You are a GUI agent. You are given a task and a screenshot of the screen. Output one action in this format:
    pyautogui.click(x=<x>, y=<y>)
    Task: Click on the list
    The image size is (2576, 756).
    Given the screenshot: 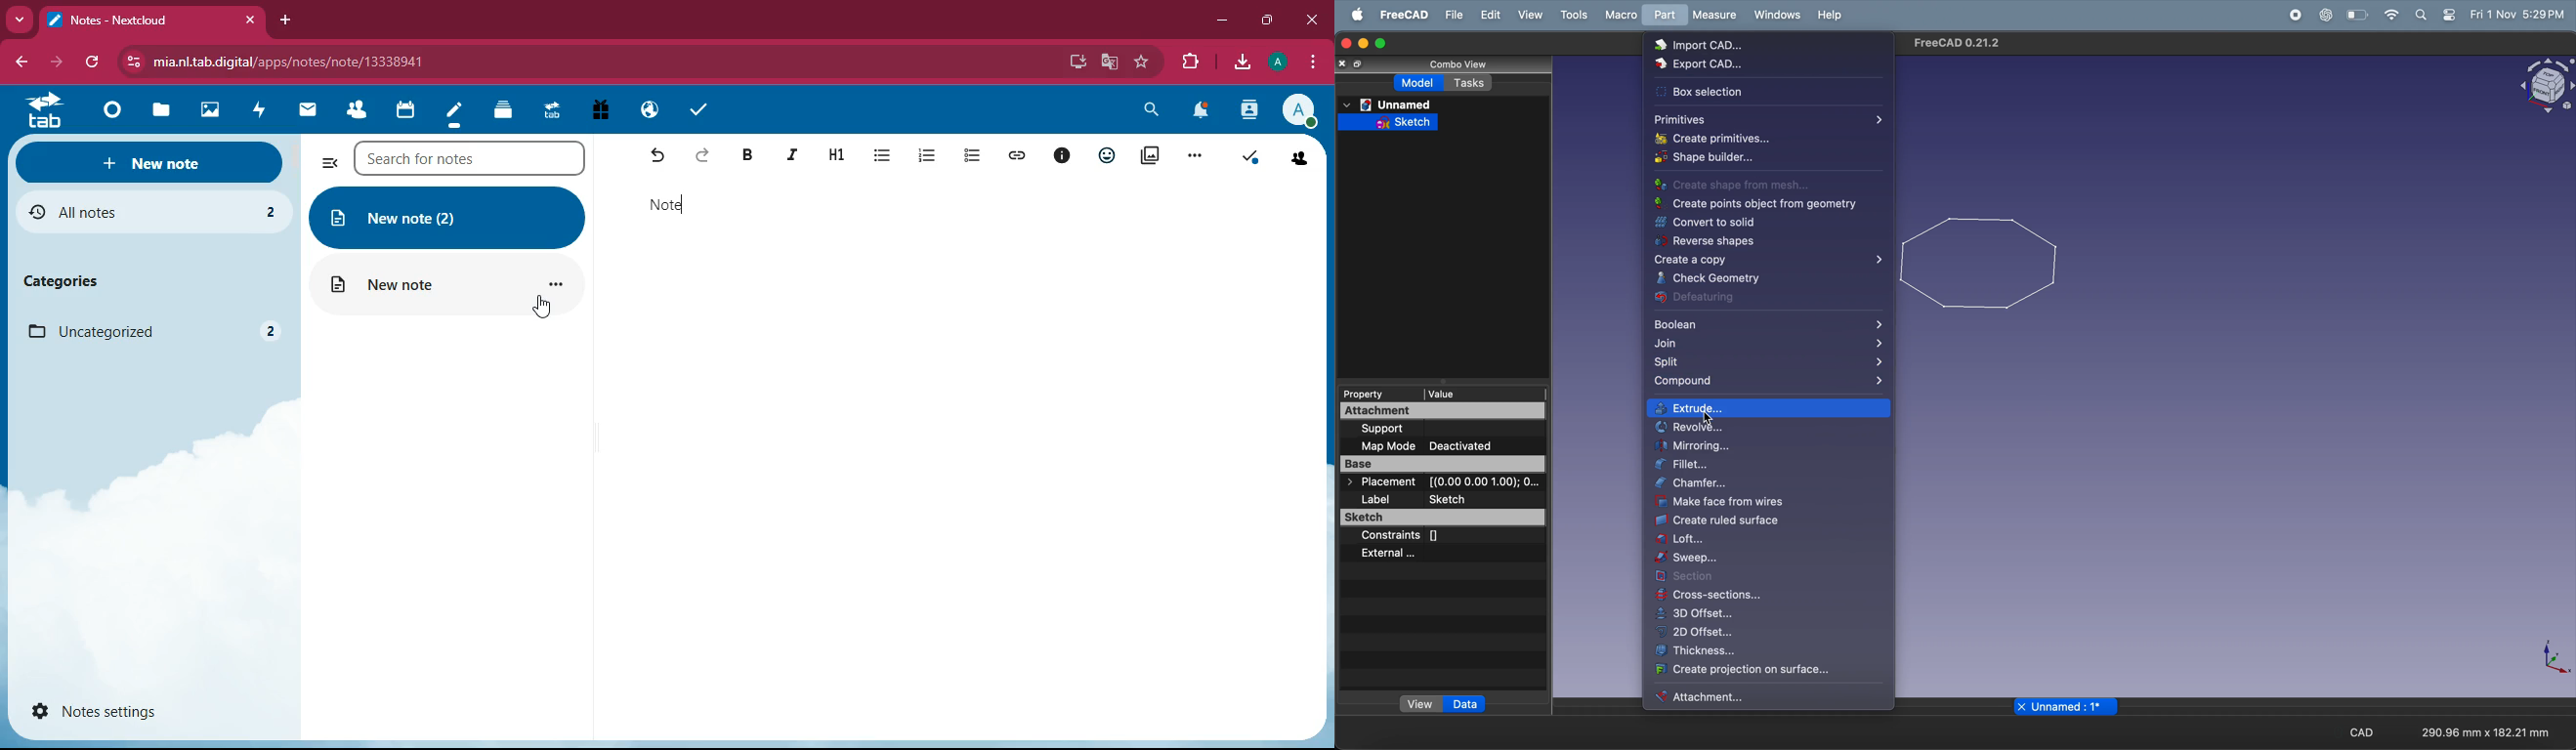 What is the action you would take?
    pyautogui.click(x=930, y=156)
    